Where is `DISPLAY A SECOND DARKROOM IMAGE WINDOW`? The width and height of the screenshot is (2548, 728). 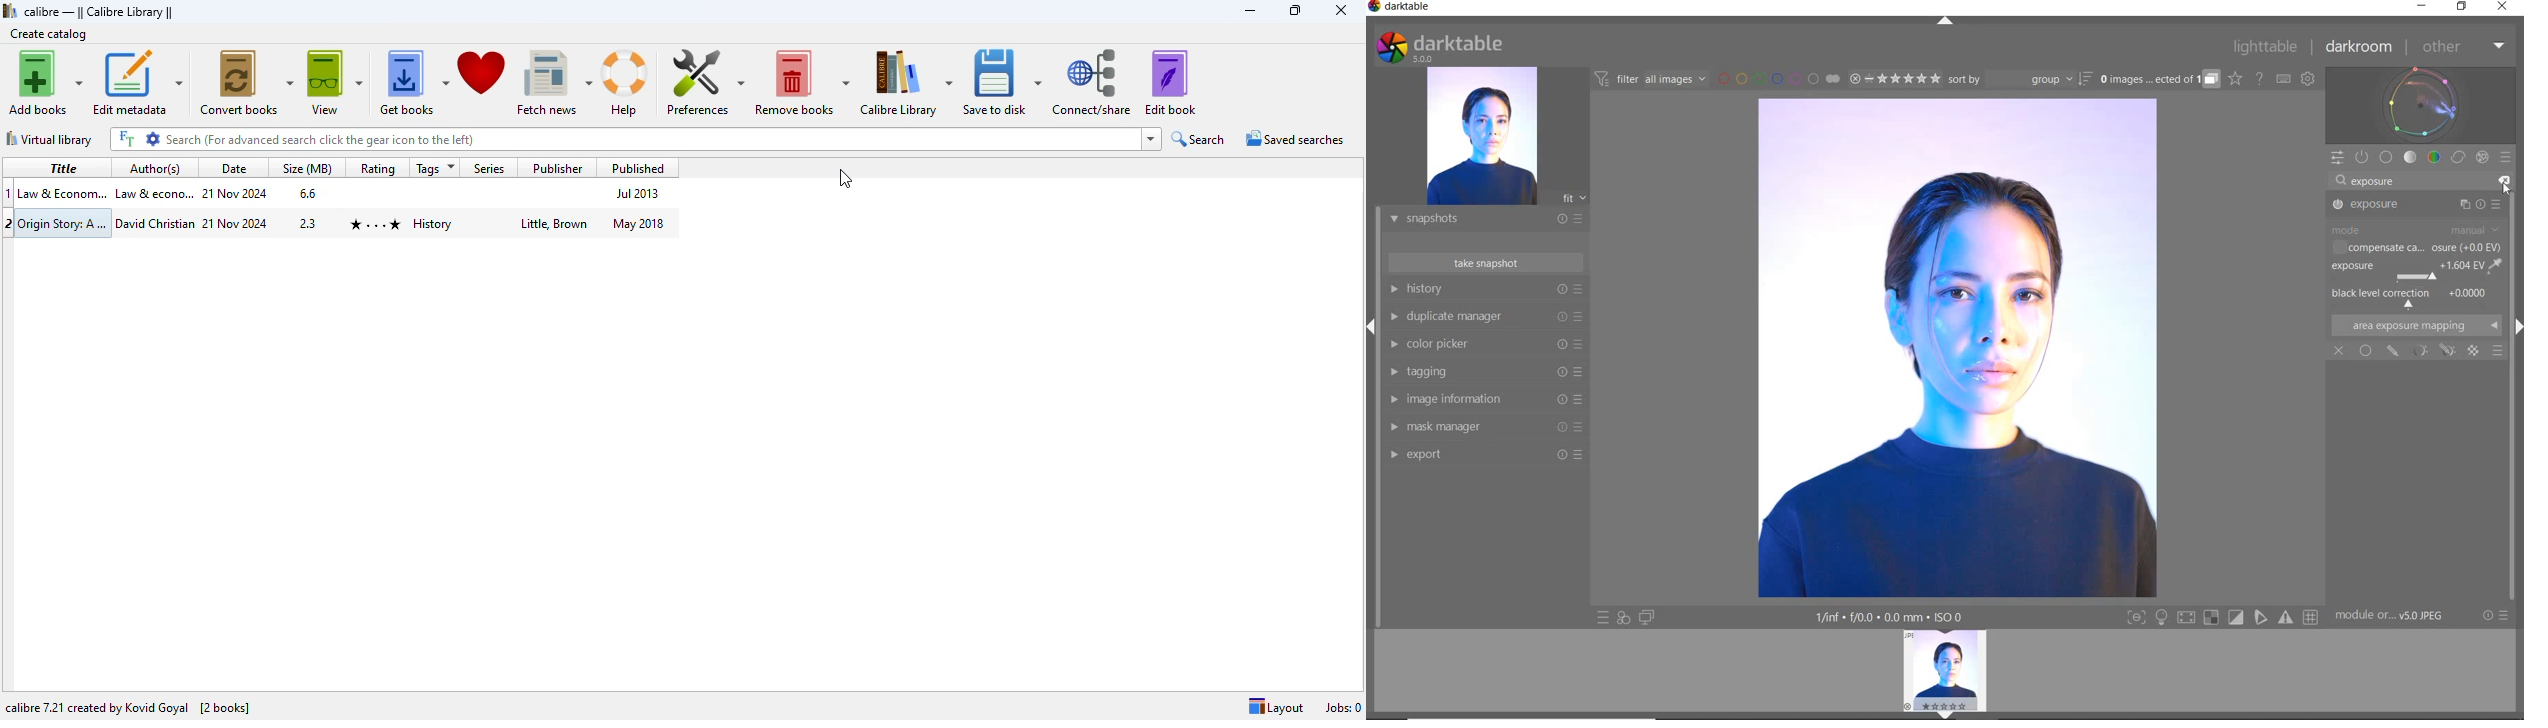
DISPLAY A SECOND DARKROOM IMAGE WINDOW is located at coordinates (1647, 617).